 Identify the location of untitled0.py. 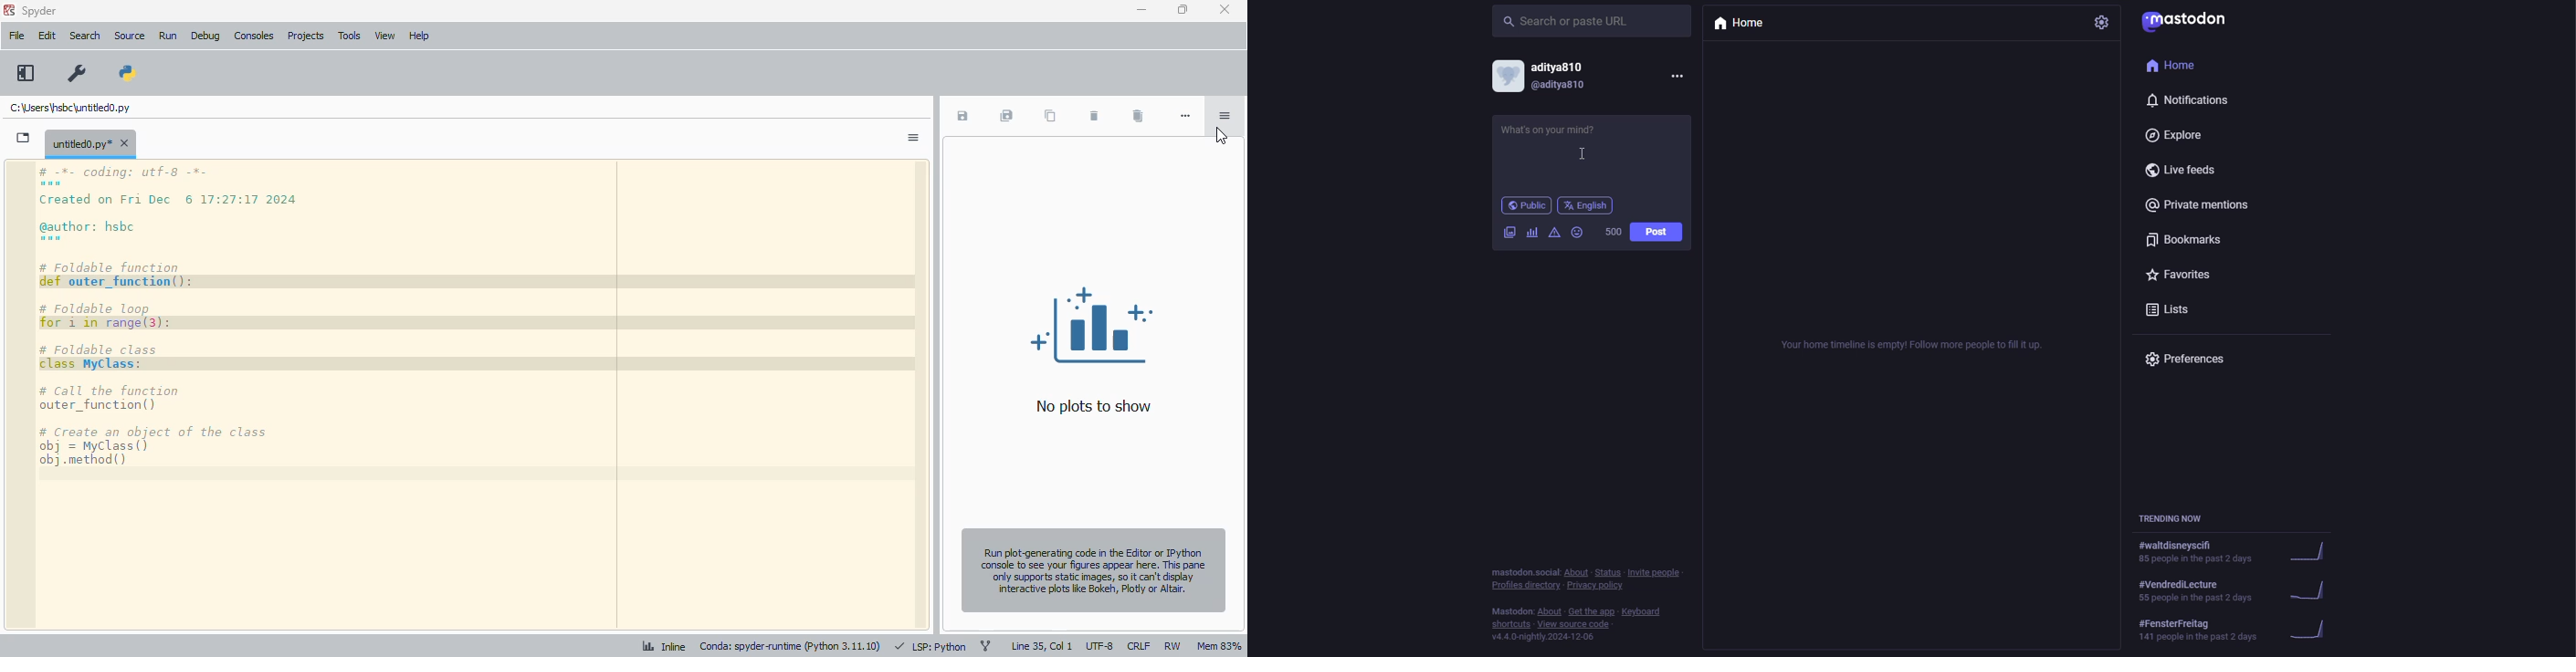
(90, 142).